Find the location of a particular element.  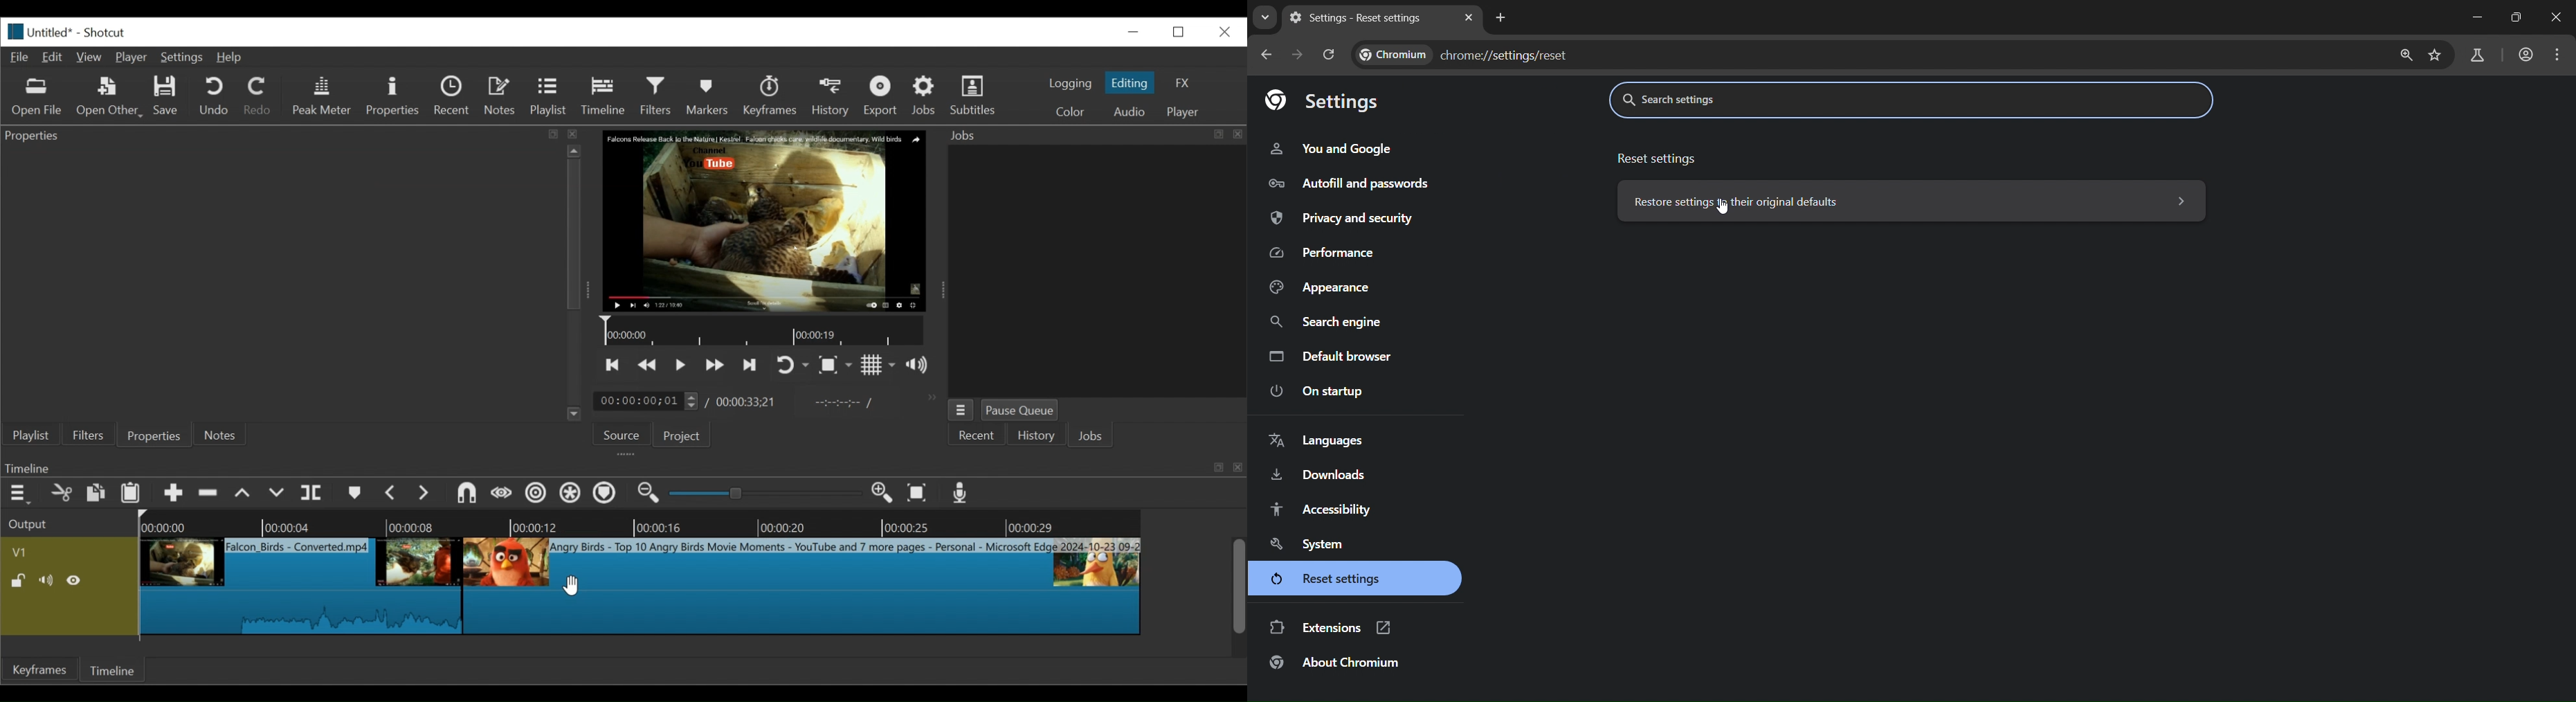

File Name is located at coordinates (54, 31).